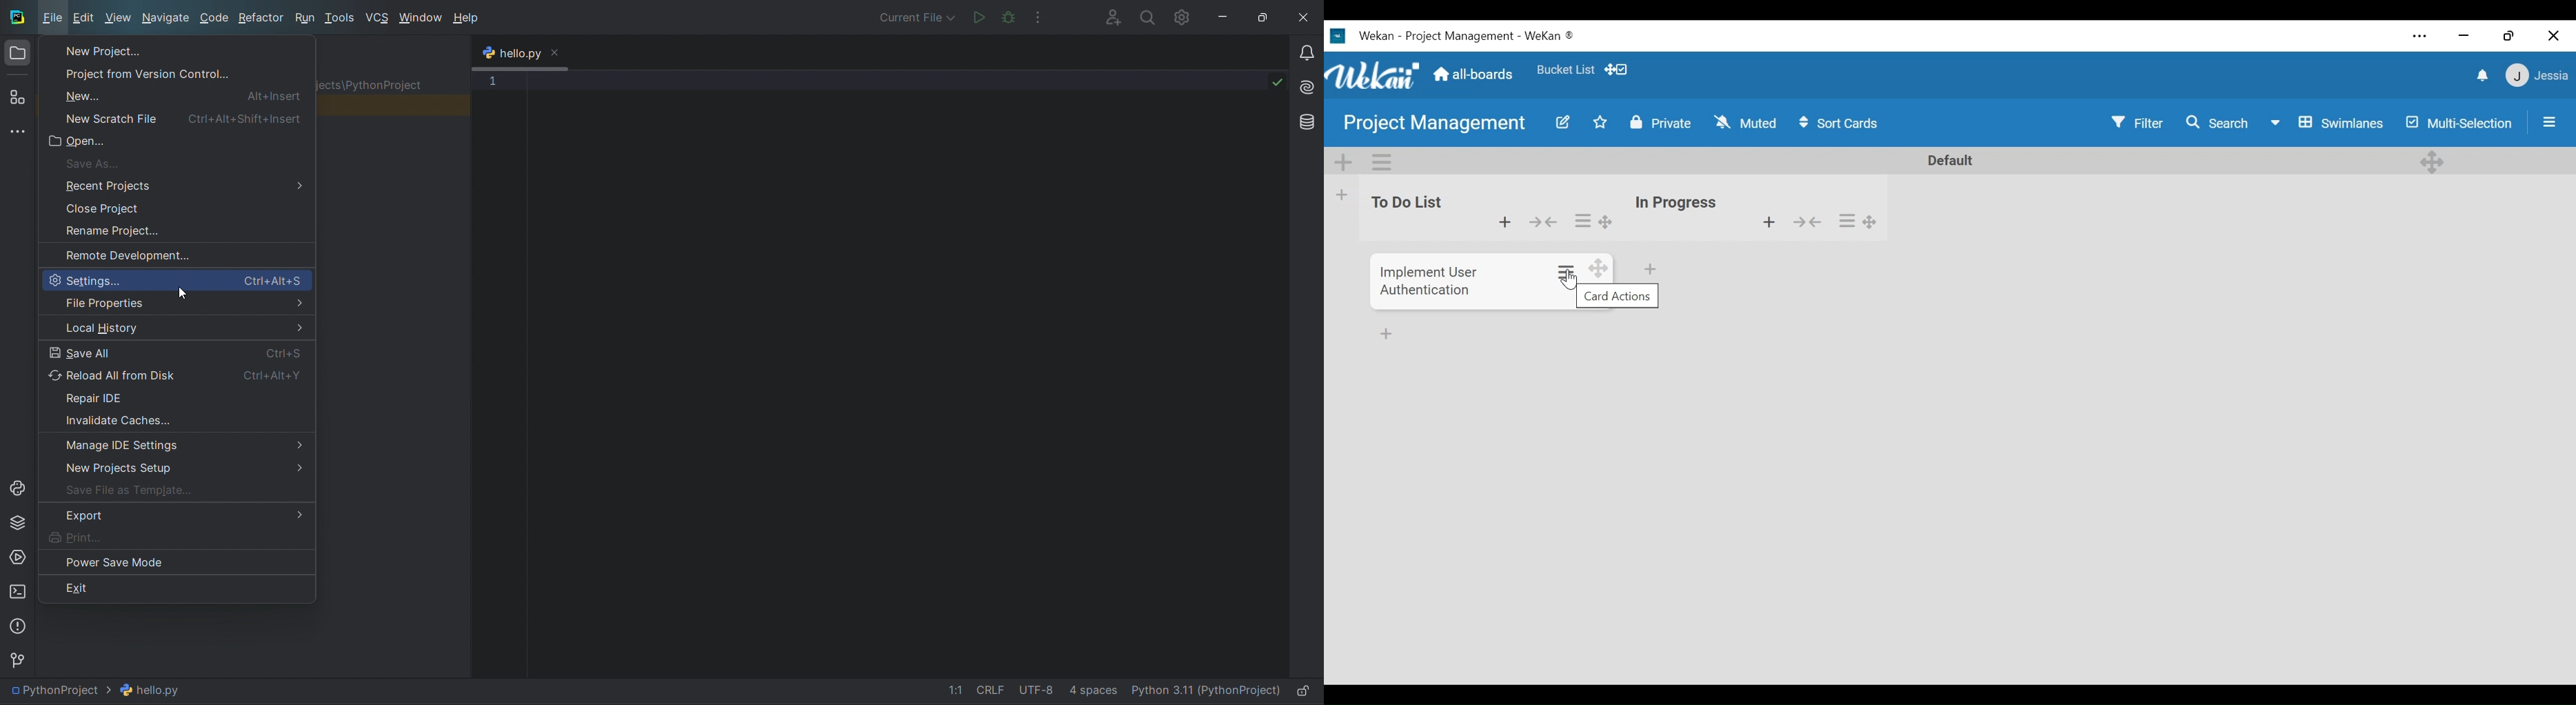 This screenshot has width=2576, height=728. What do you see at coordinates (1306, 86) in the screenshot?
I see `ai assistant` at bounding box center [1306, 86].